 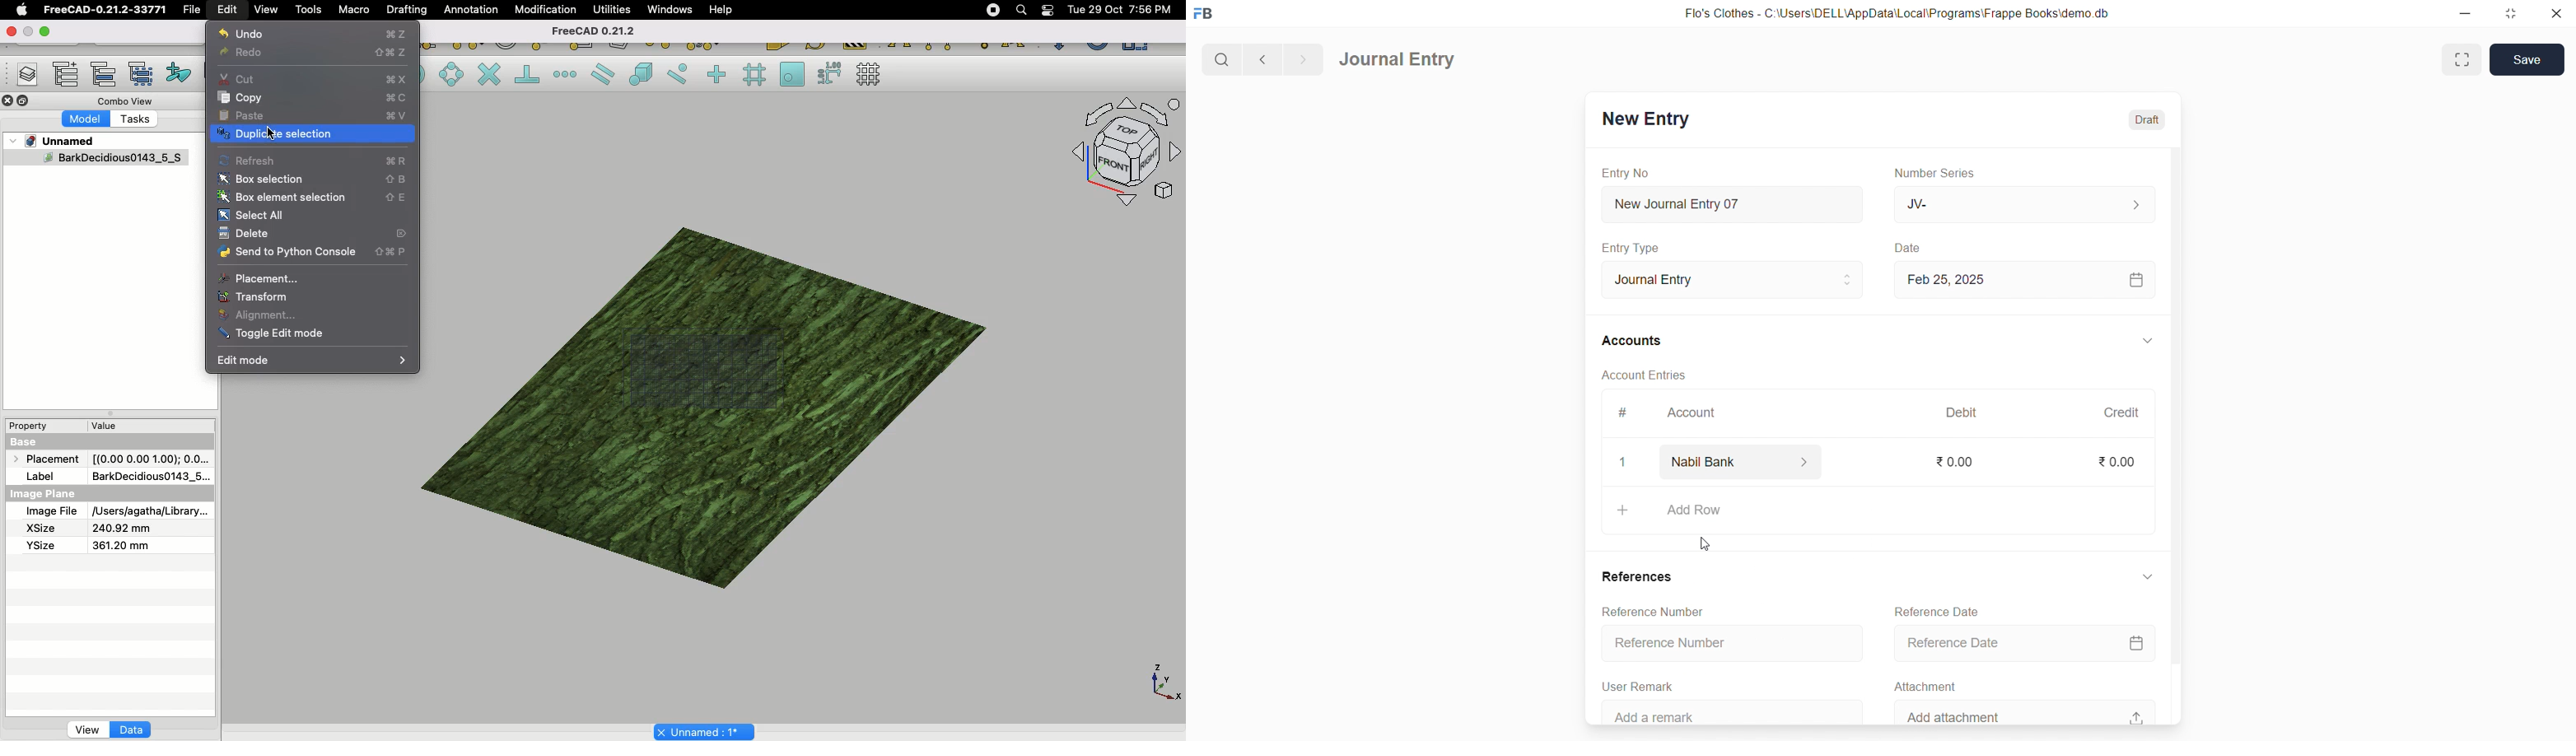 What do you see at coordinates (1641, 576) in the screenshot?
I see `References` at bounding box center [1641, 576].